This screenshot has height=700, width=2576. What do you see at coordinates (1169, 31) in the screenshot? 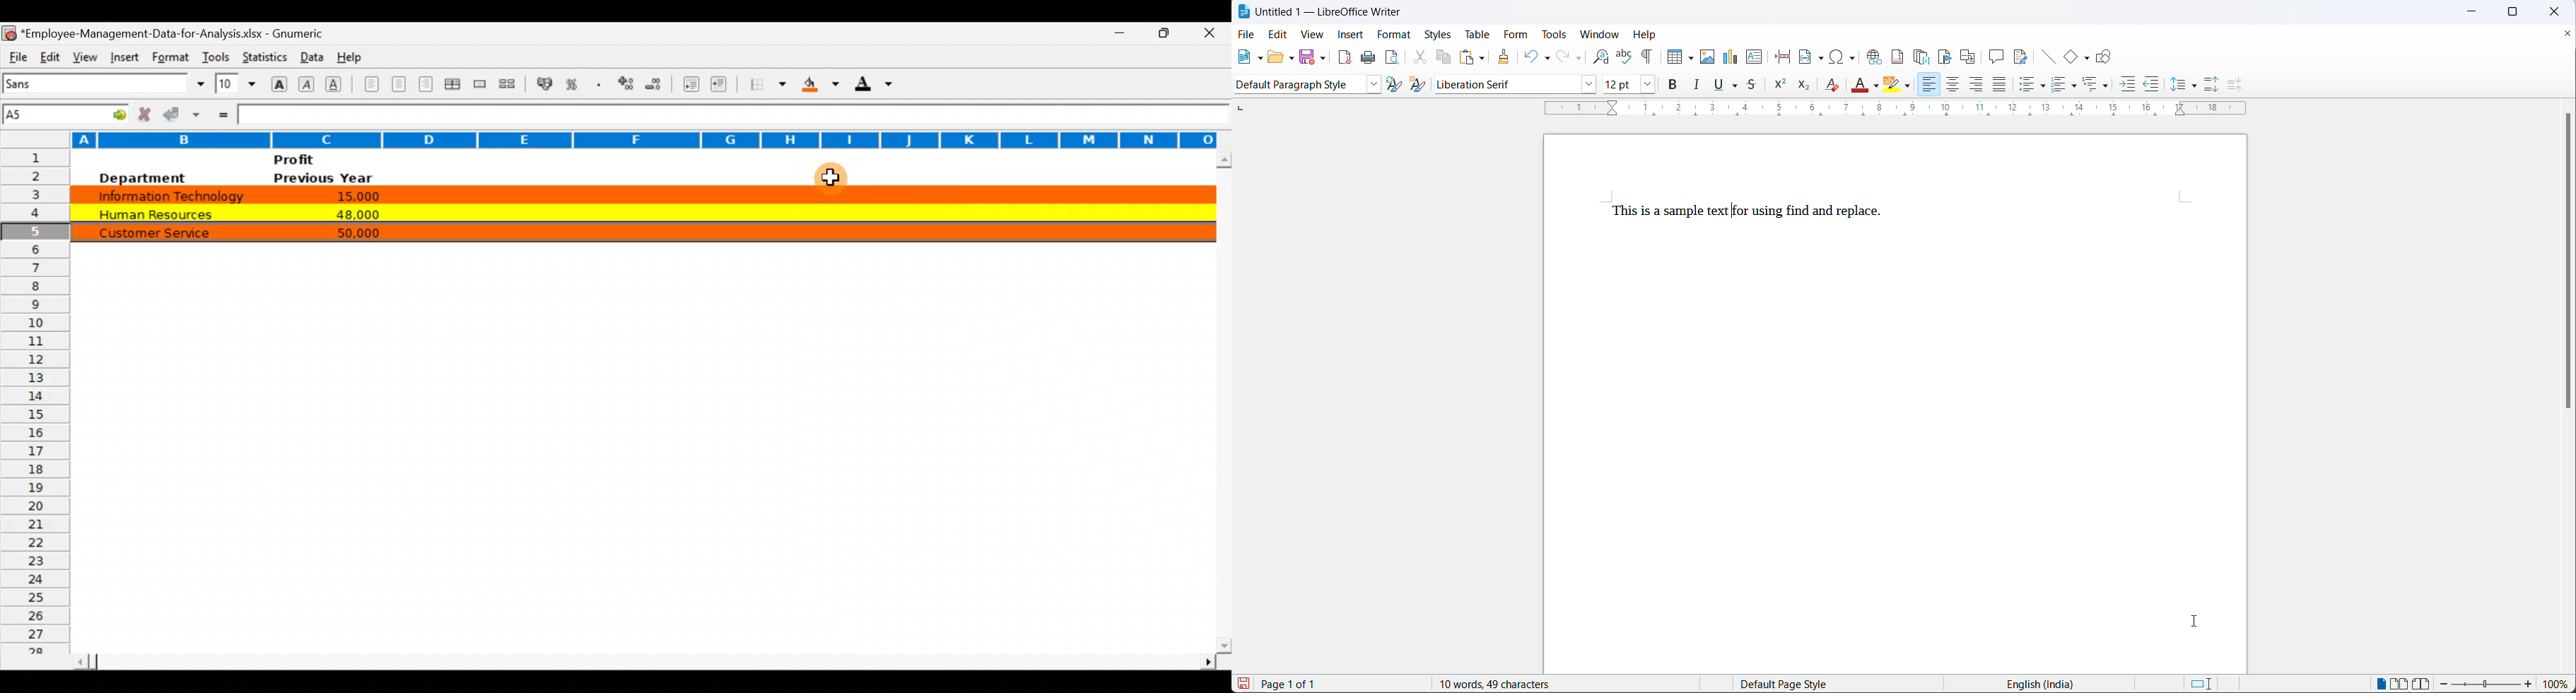
I see `Maximize` at bounding box center [1169, 31].